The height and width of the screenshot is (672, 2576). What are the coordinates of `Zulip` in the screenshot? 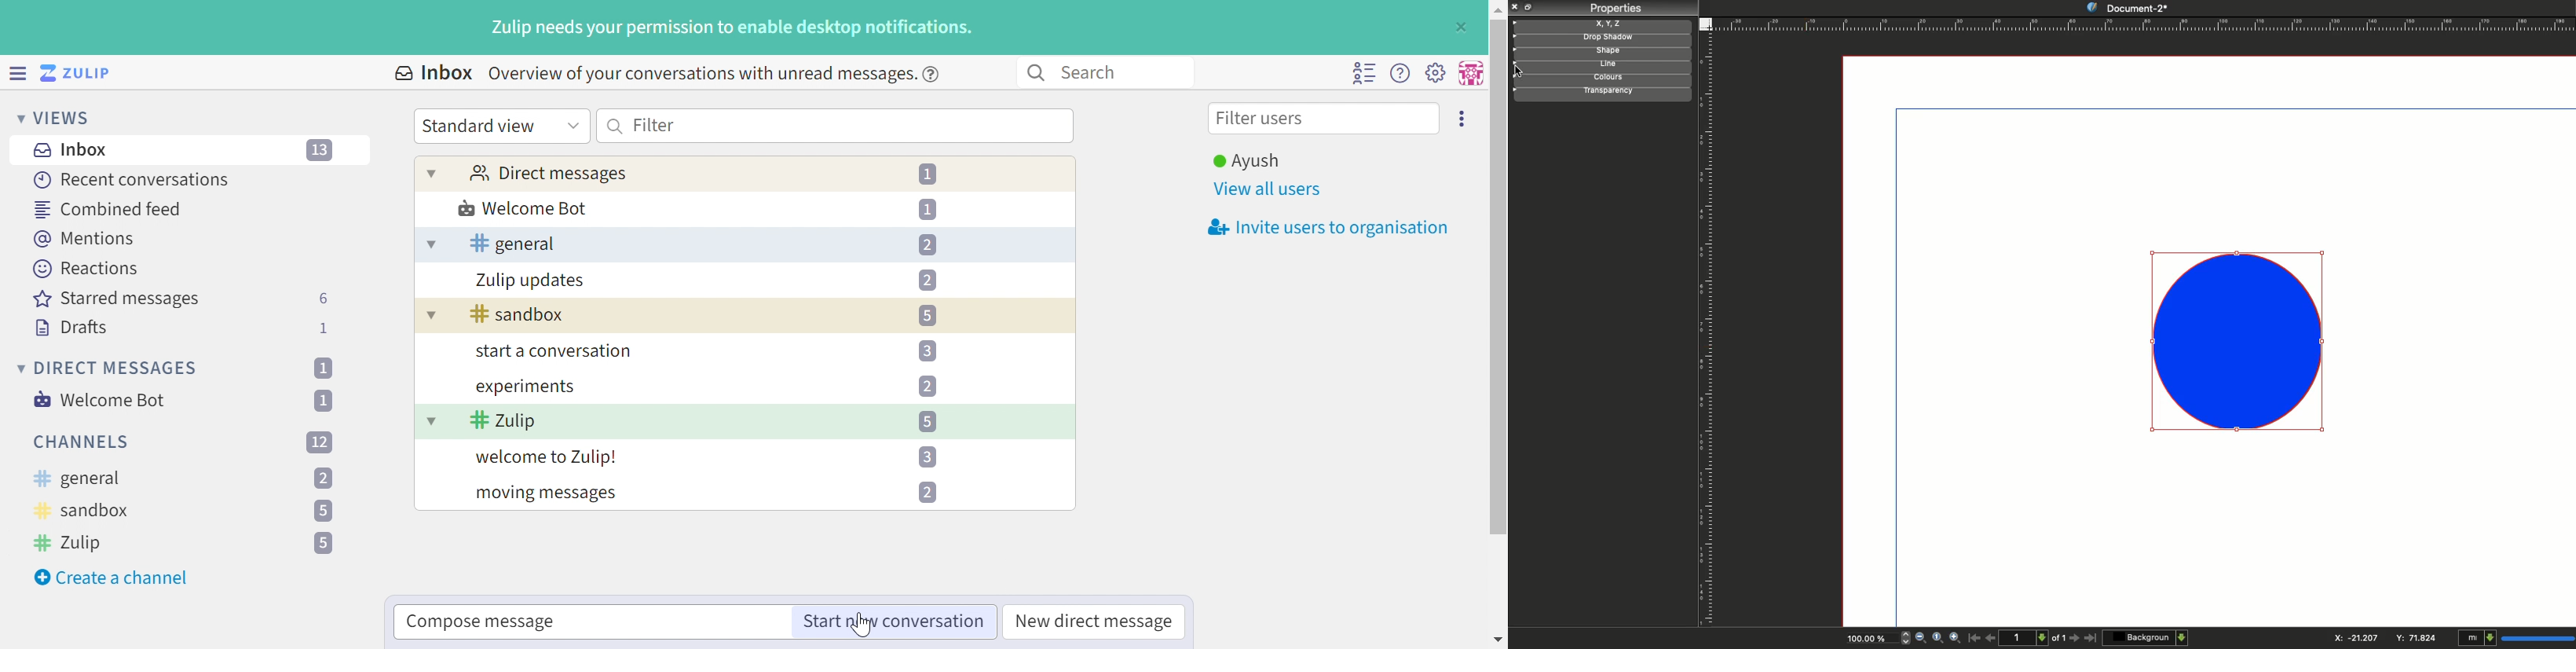 It's located at (71, 542).